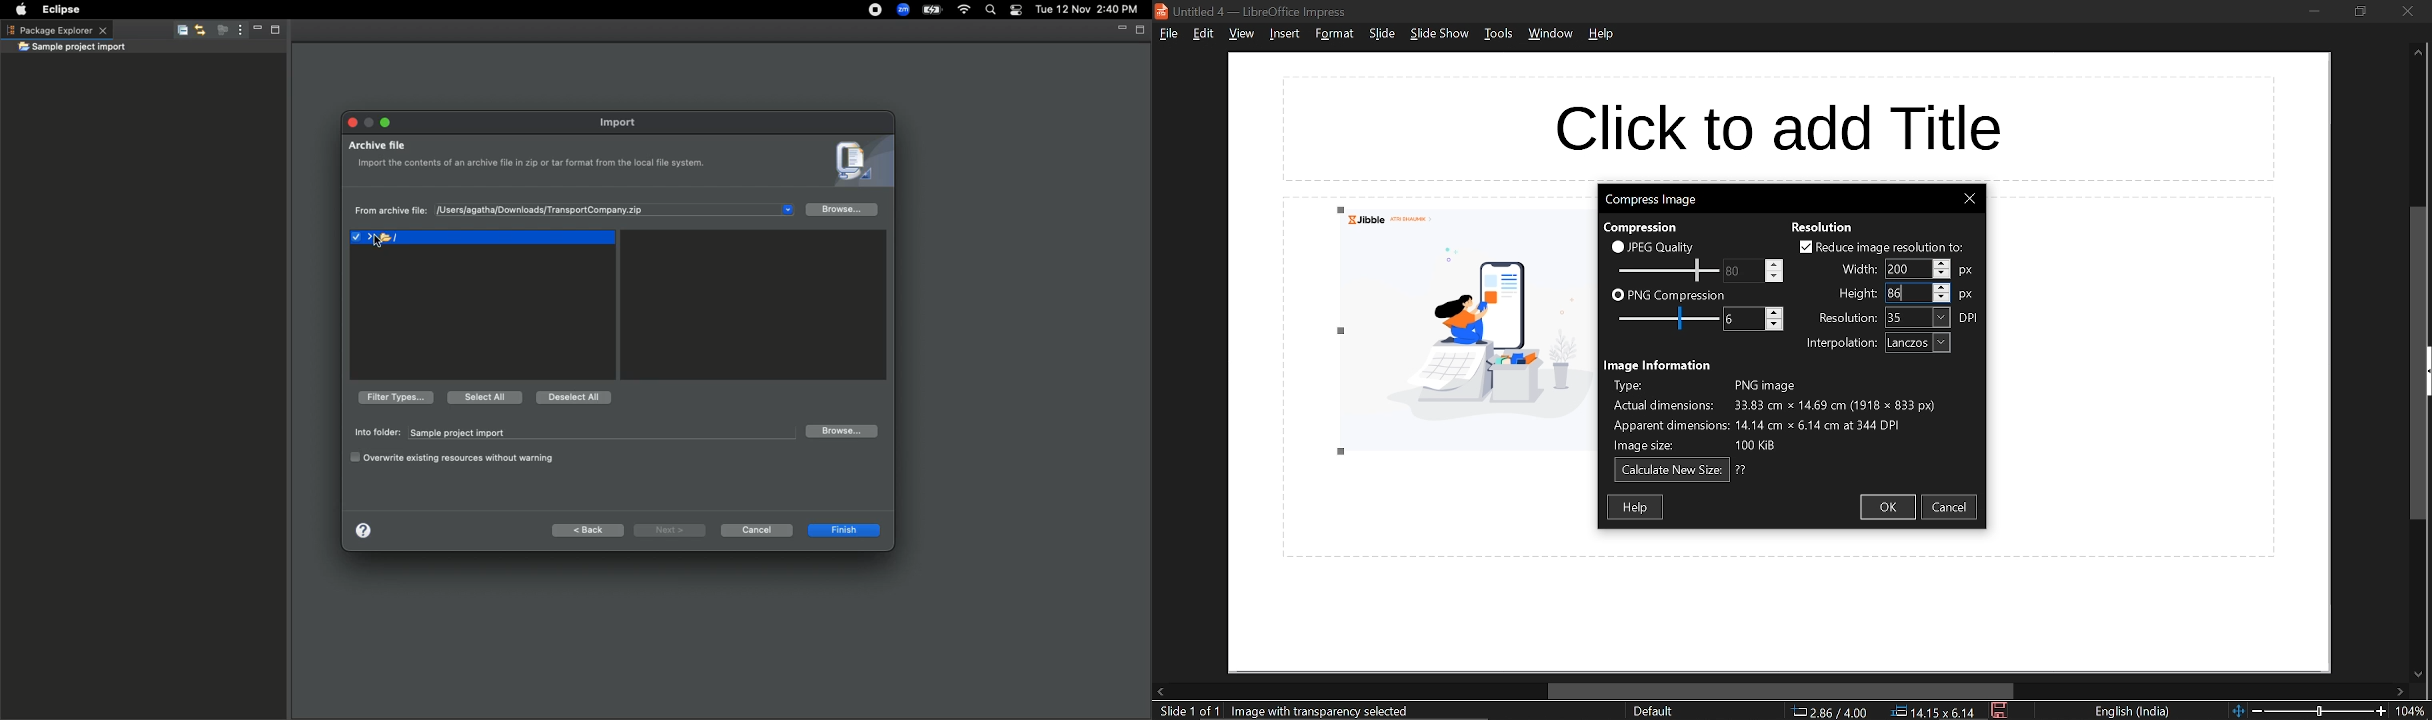 This screenshot has width=2436, height=728. What do you see at coordinates (274, 32) in the screenshot?
I see `Maximize` at bounding box center [274, 32].